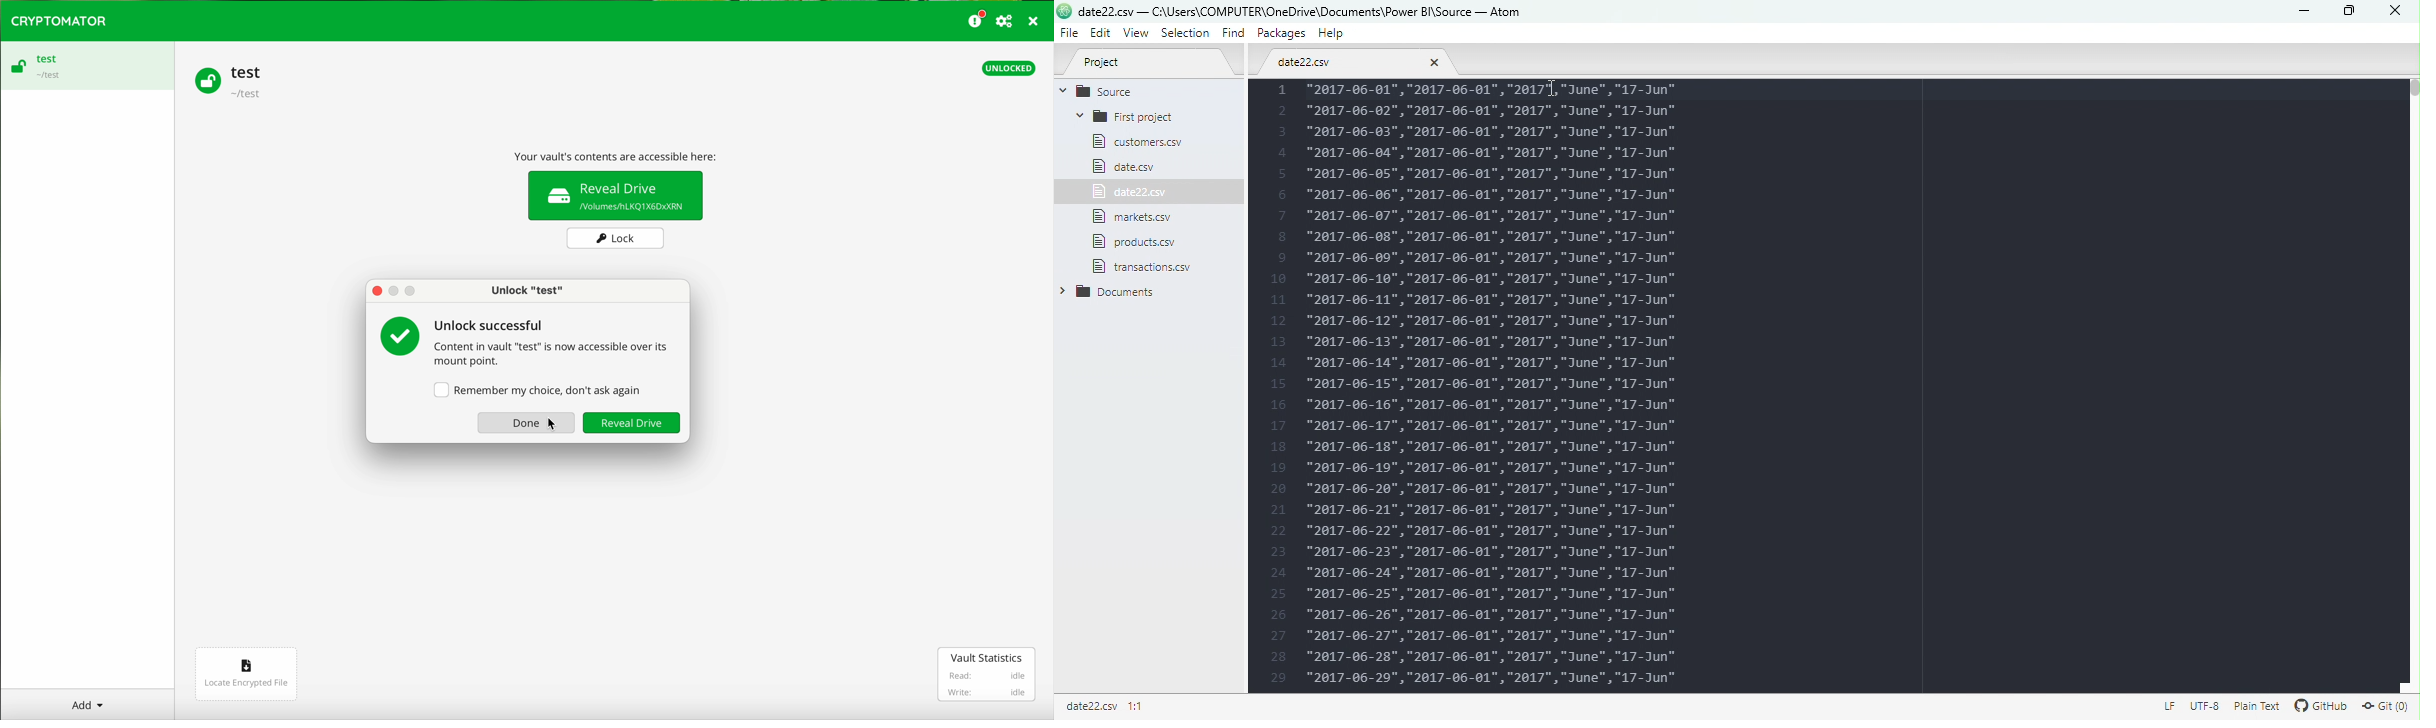  Describe the element at coordinates (1334, 36) in the screenshot. I see `Help` at that location.